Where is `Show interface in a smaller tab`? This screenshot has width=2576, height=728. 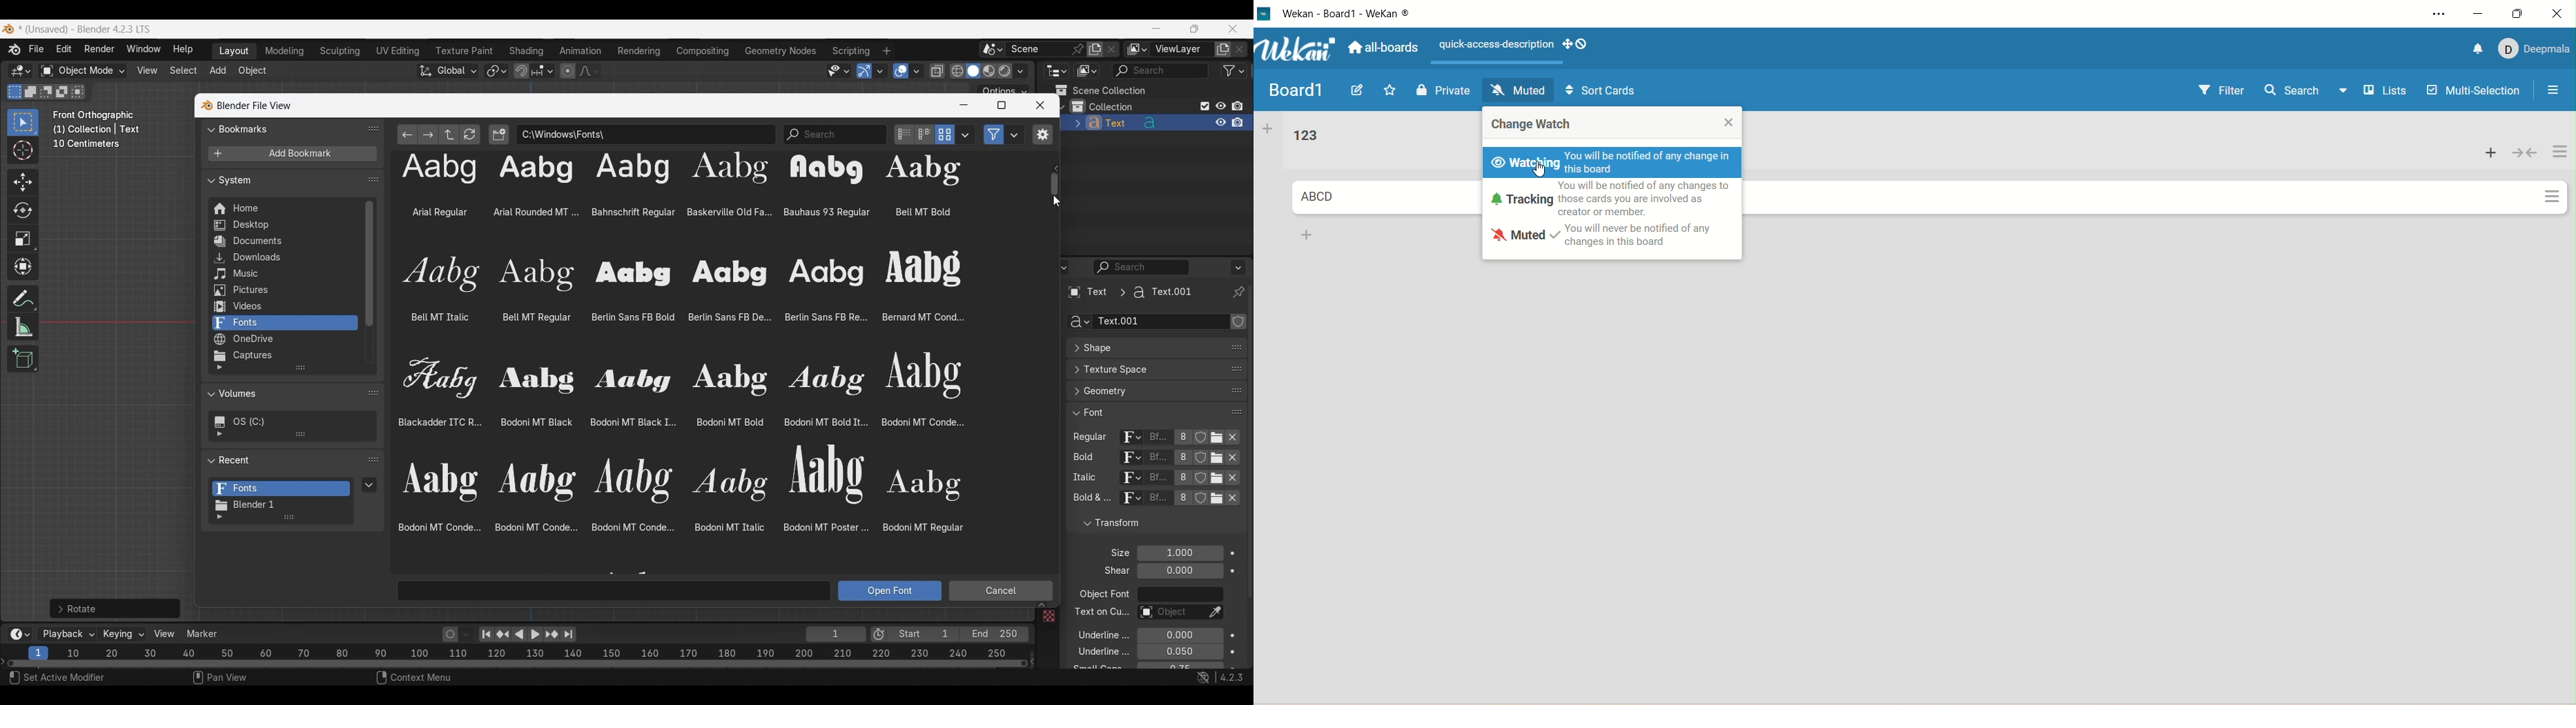
Show interface in a smaller tab is located at coordinates (1195, 29).